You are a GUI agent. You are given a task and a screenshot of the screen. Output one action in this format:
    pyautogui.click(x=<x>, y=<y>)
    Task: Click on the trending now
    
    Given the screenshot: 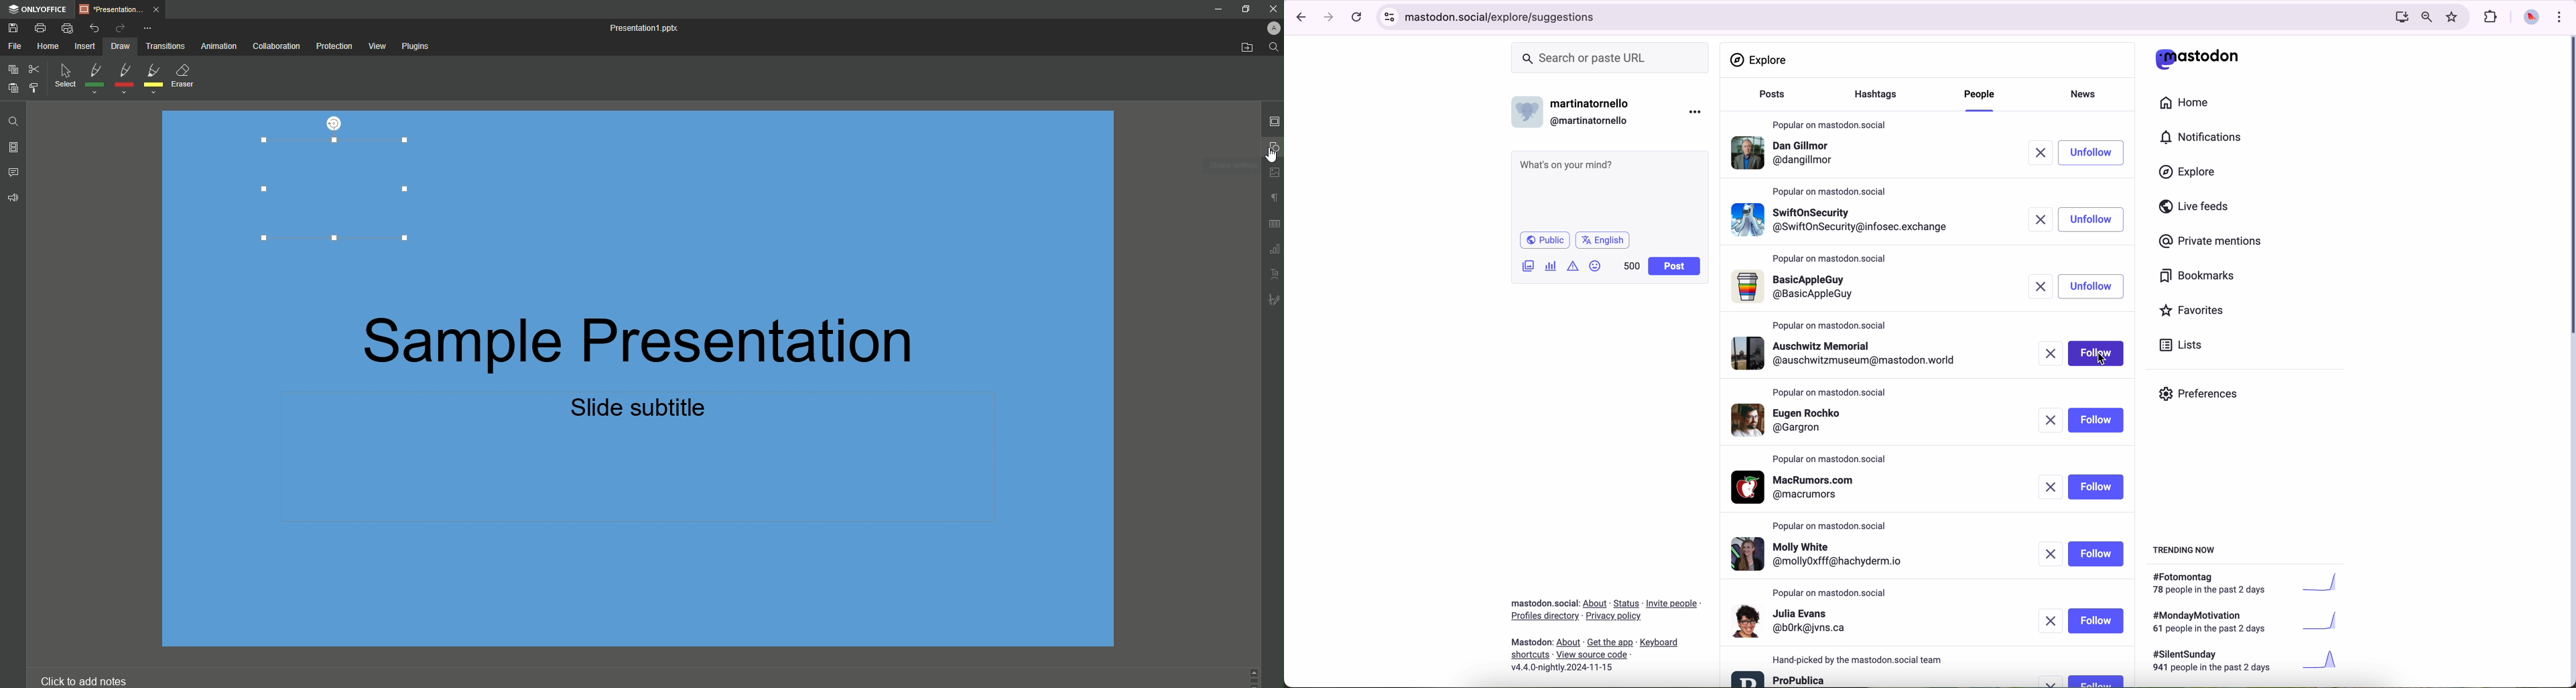 What is the action you would take?
    pyautogui.click(x=2185, y=549)
    